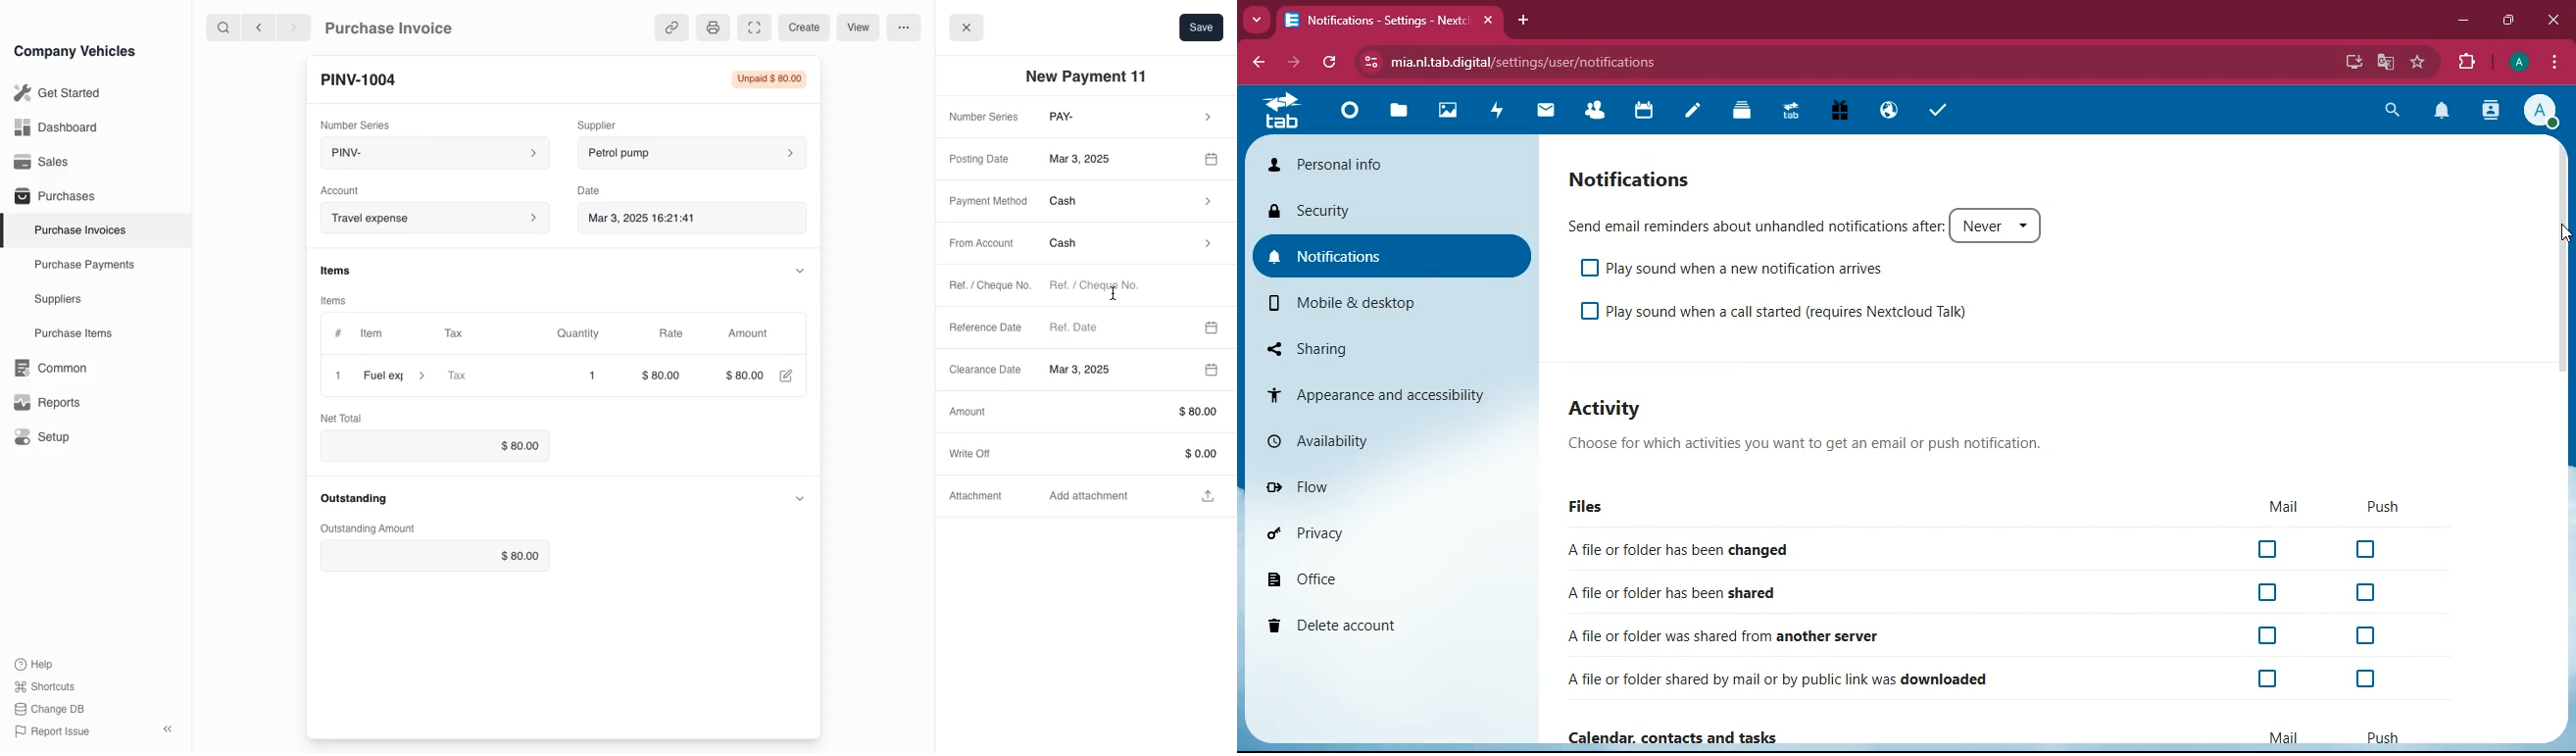 Image resolution: width=2576 pixels, height=756 pixels. I want to click on maximize, so click(2506, 22).